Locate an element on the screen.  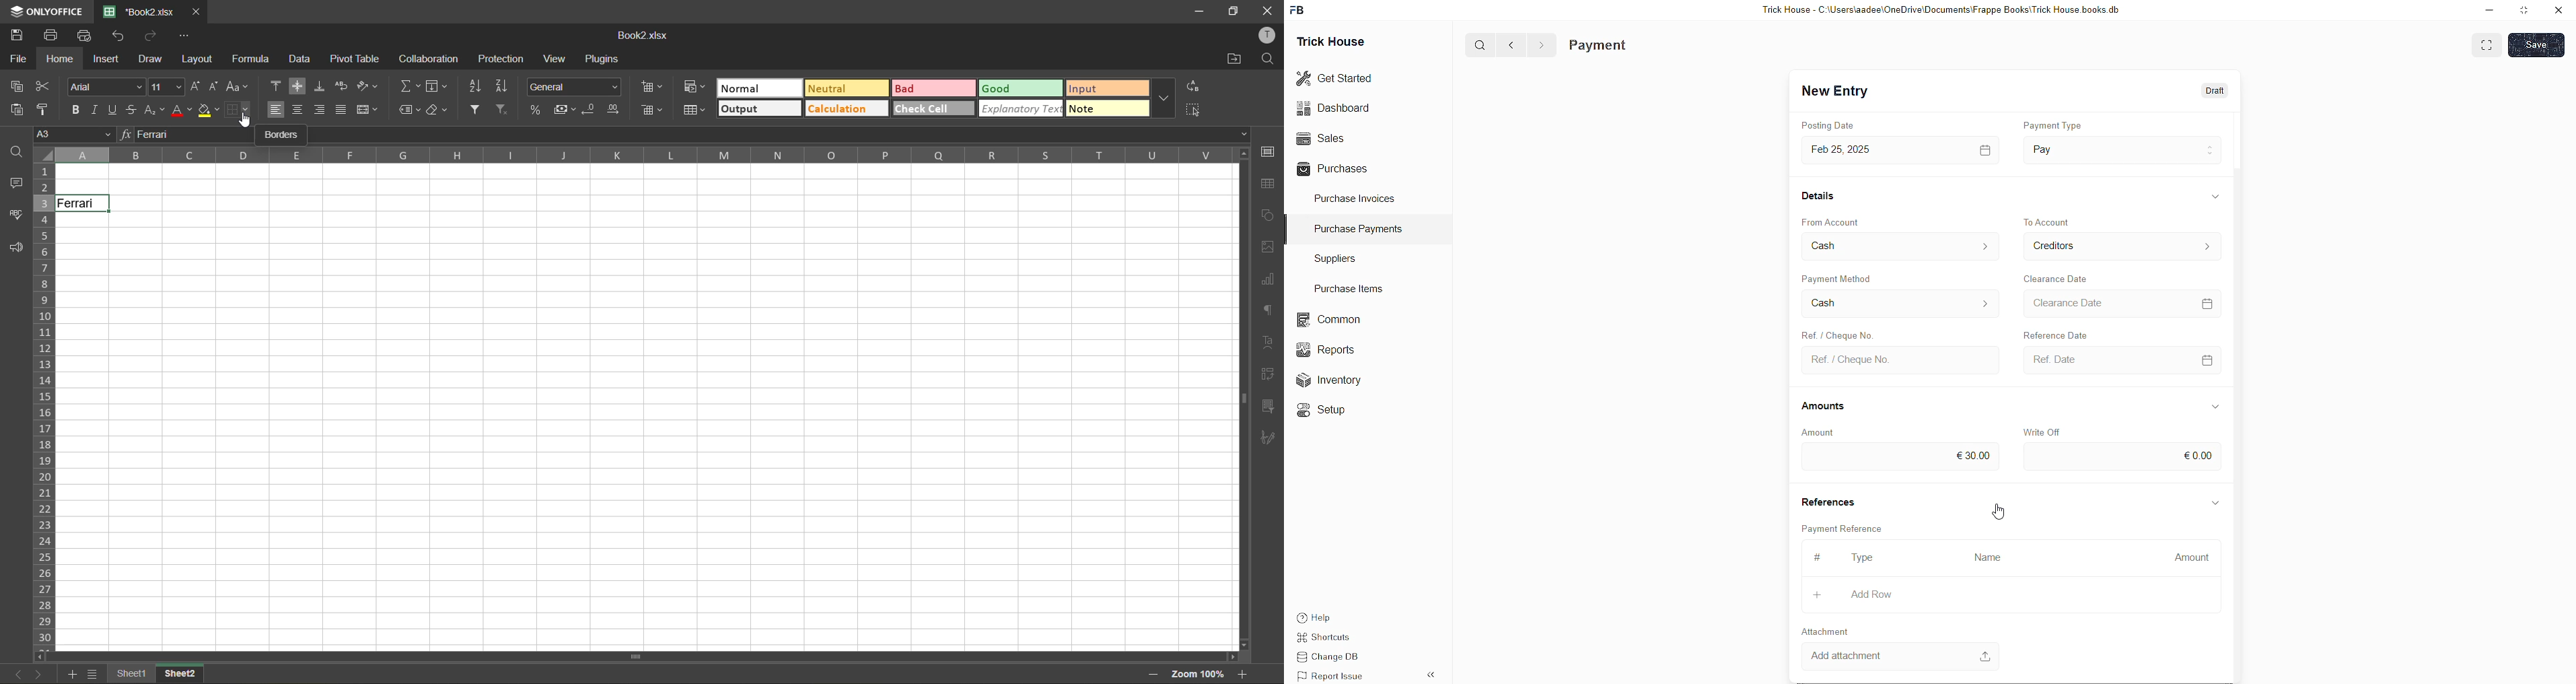
sheet list is located at coordinates (92, 673).